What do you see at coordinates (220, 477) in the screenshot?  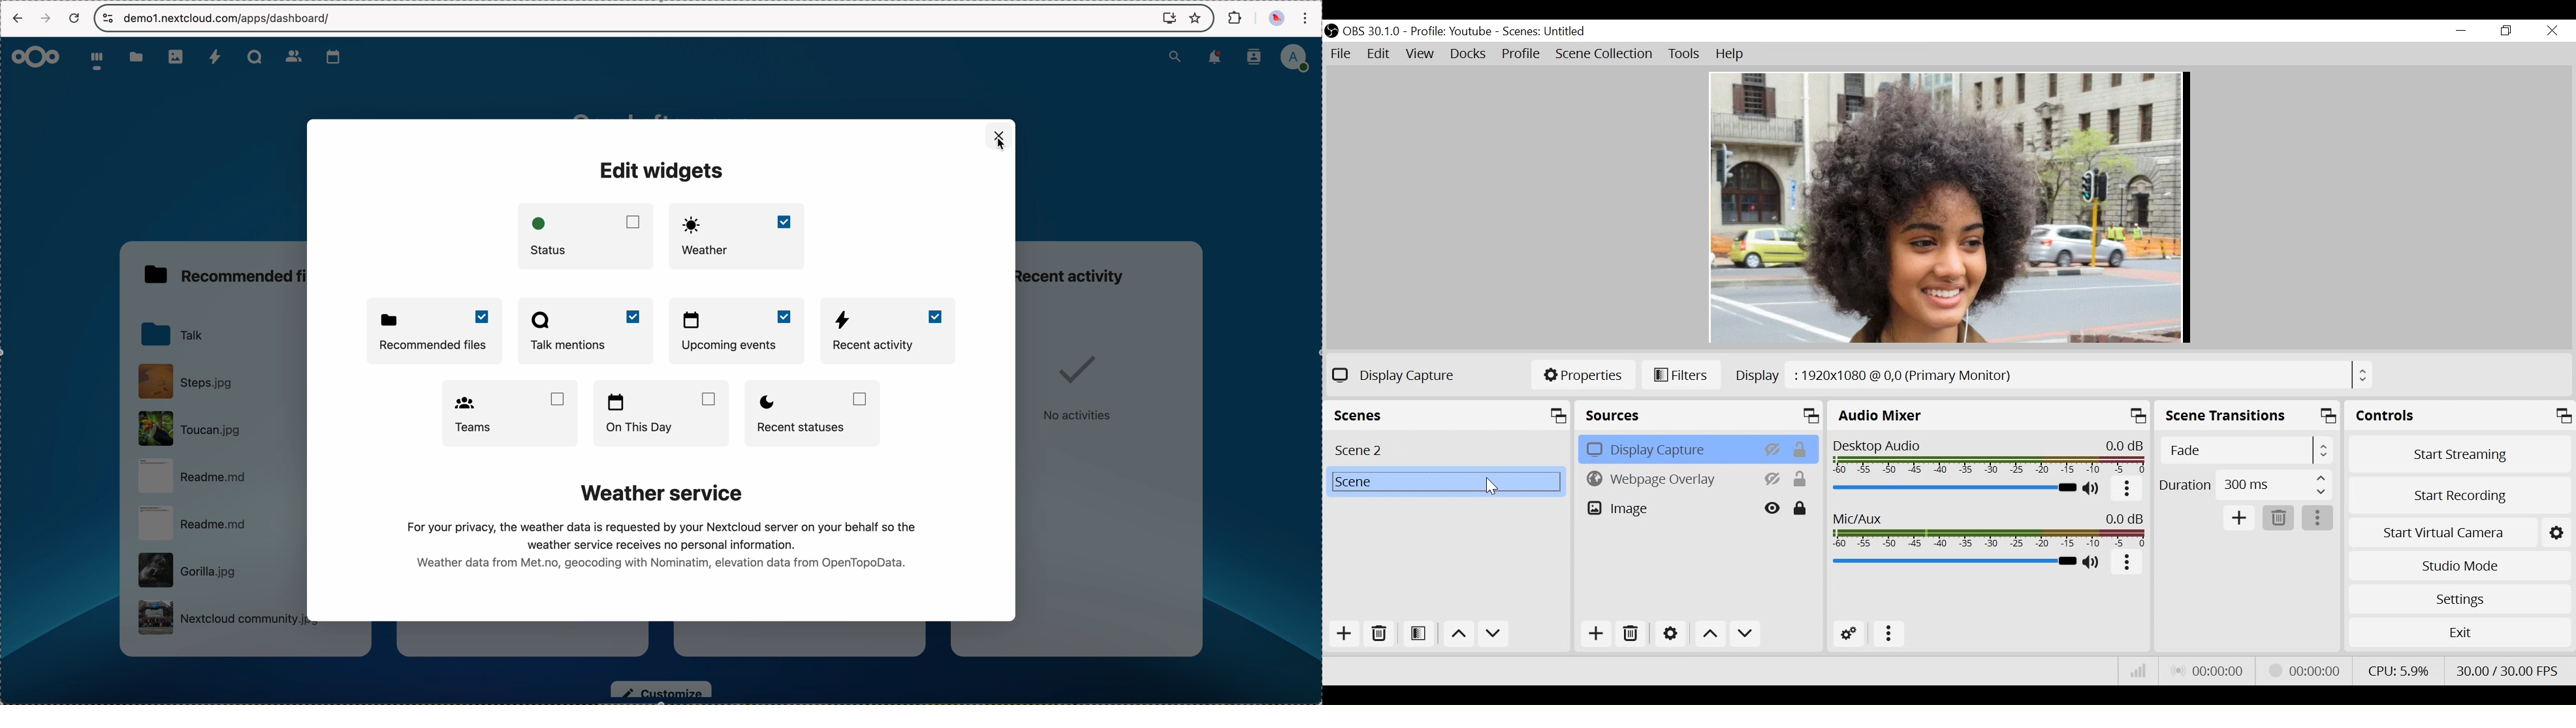 I see `file` at bounding box center [220, 477].